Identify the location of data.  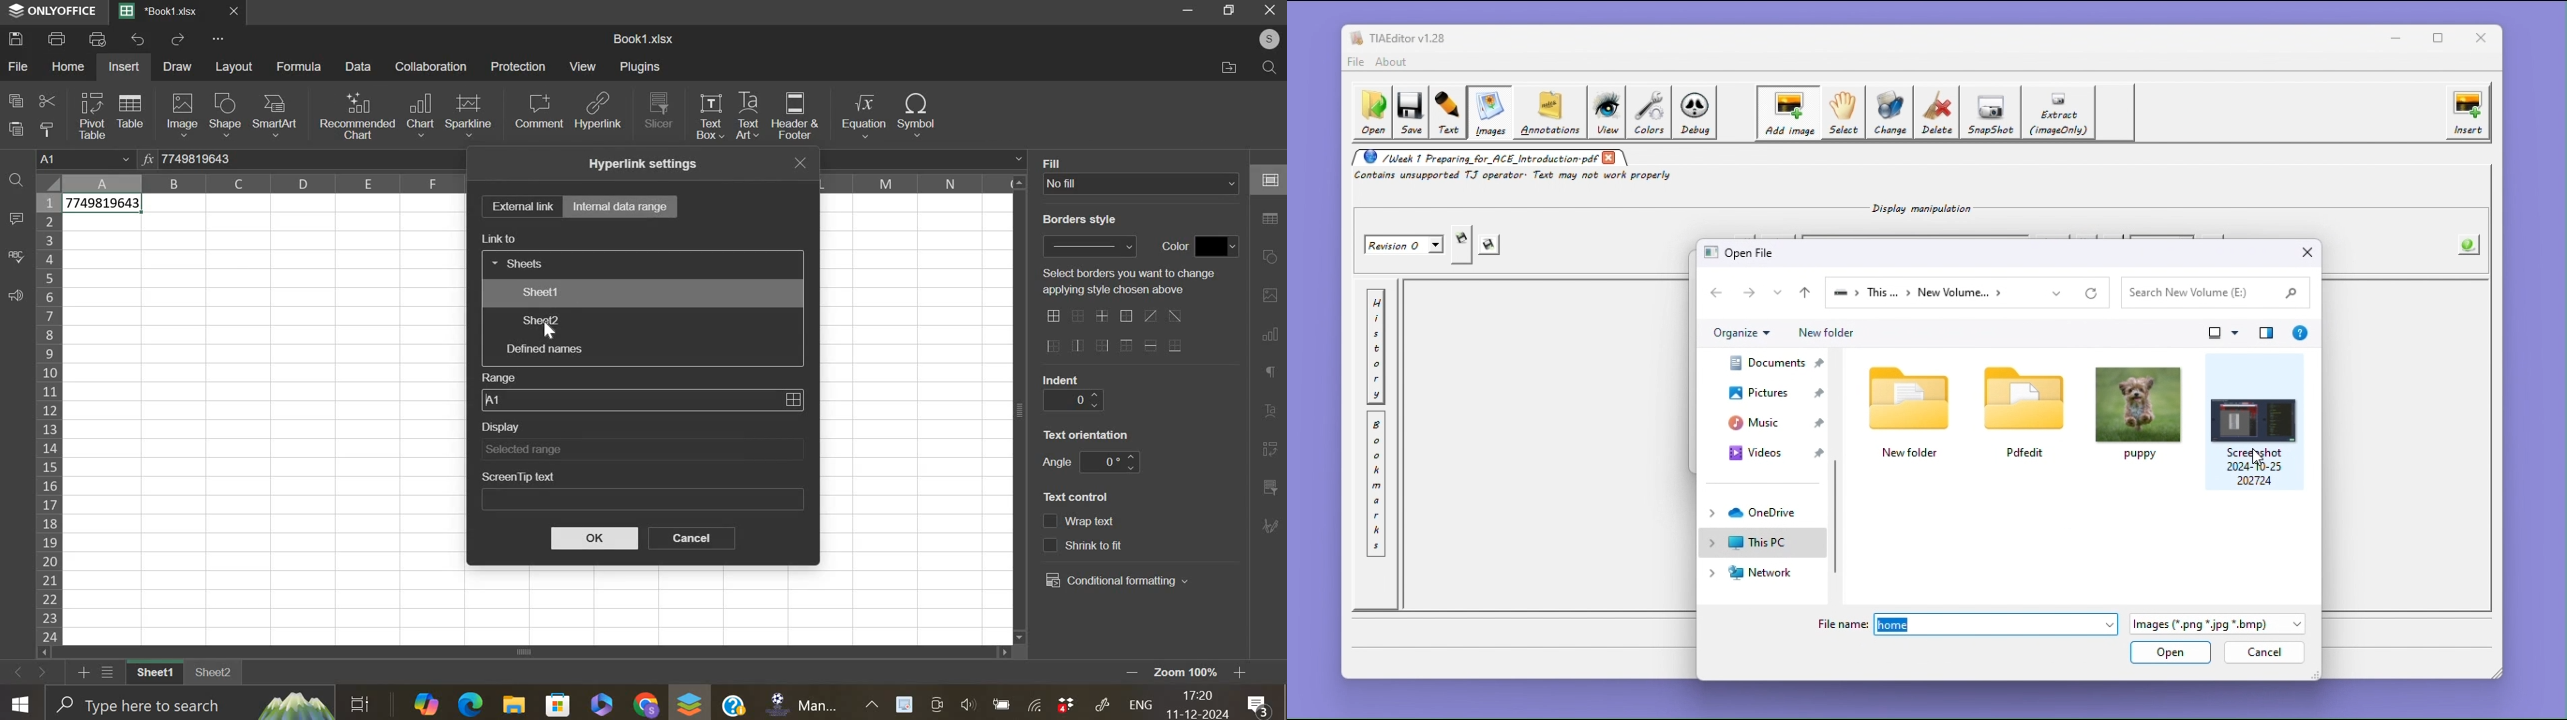
(104, 205).